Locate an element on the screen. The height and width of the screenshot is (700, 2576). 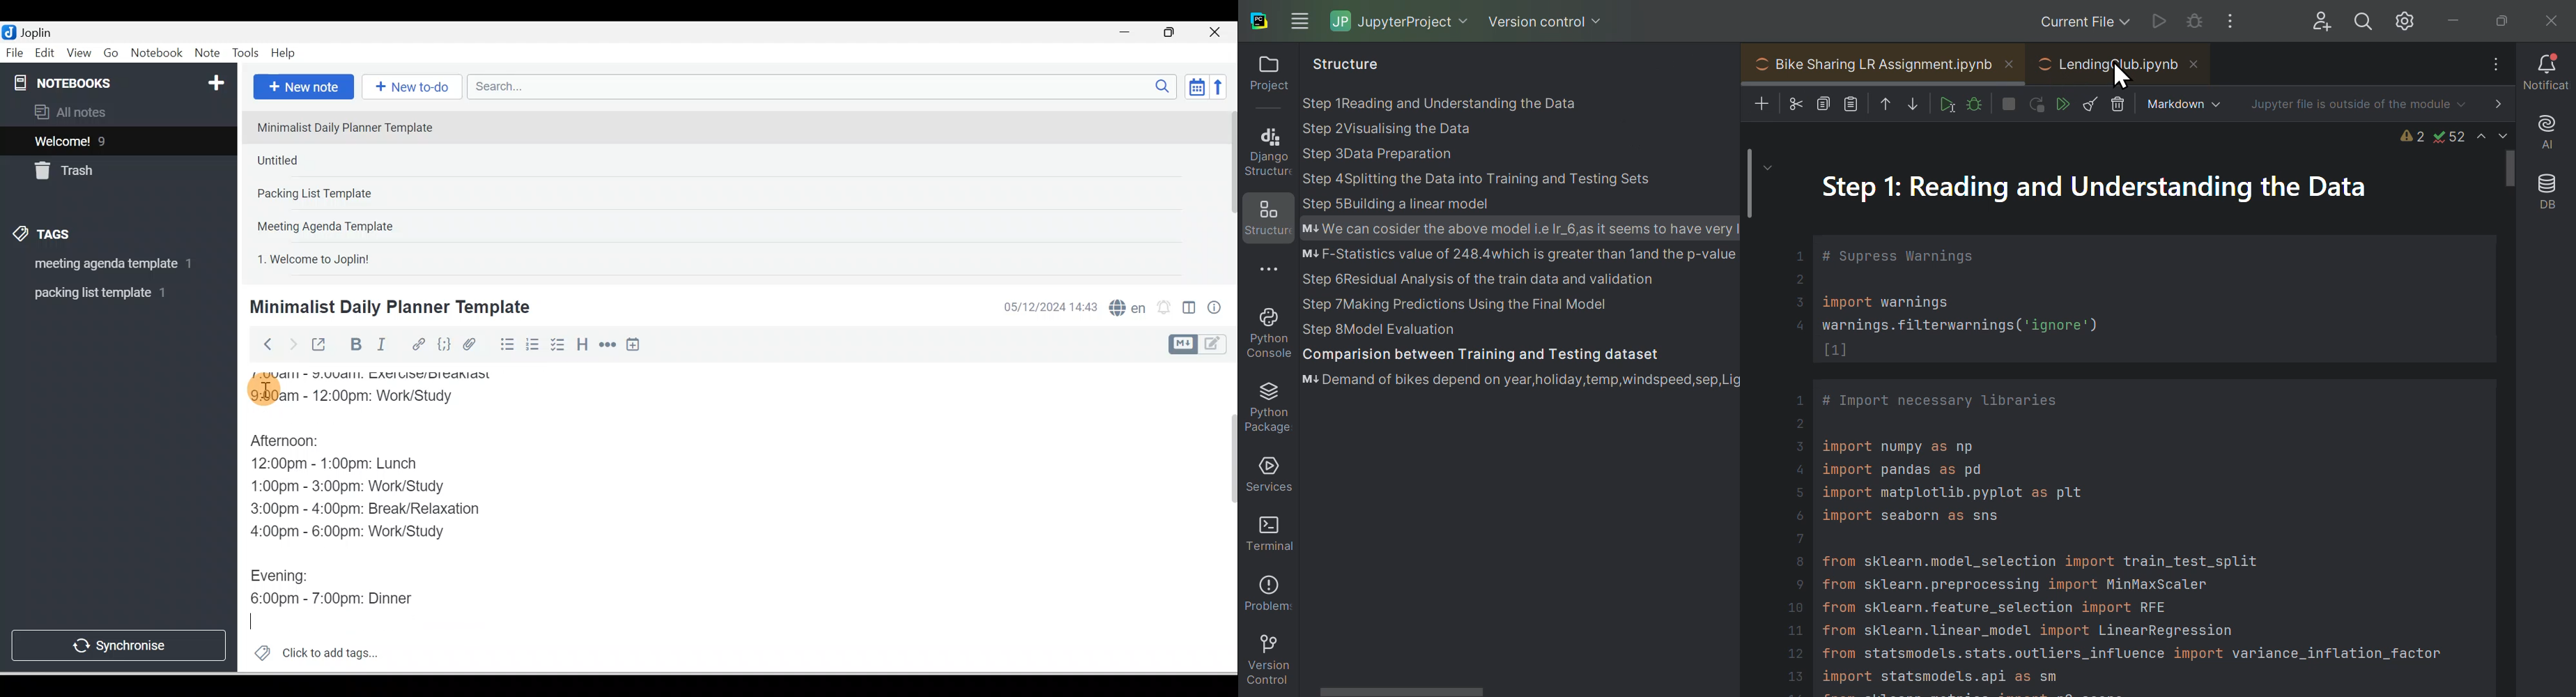
Maximise is located at coordinates (1174, 33).